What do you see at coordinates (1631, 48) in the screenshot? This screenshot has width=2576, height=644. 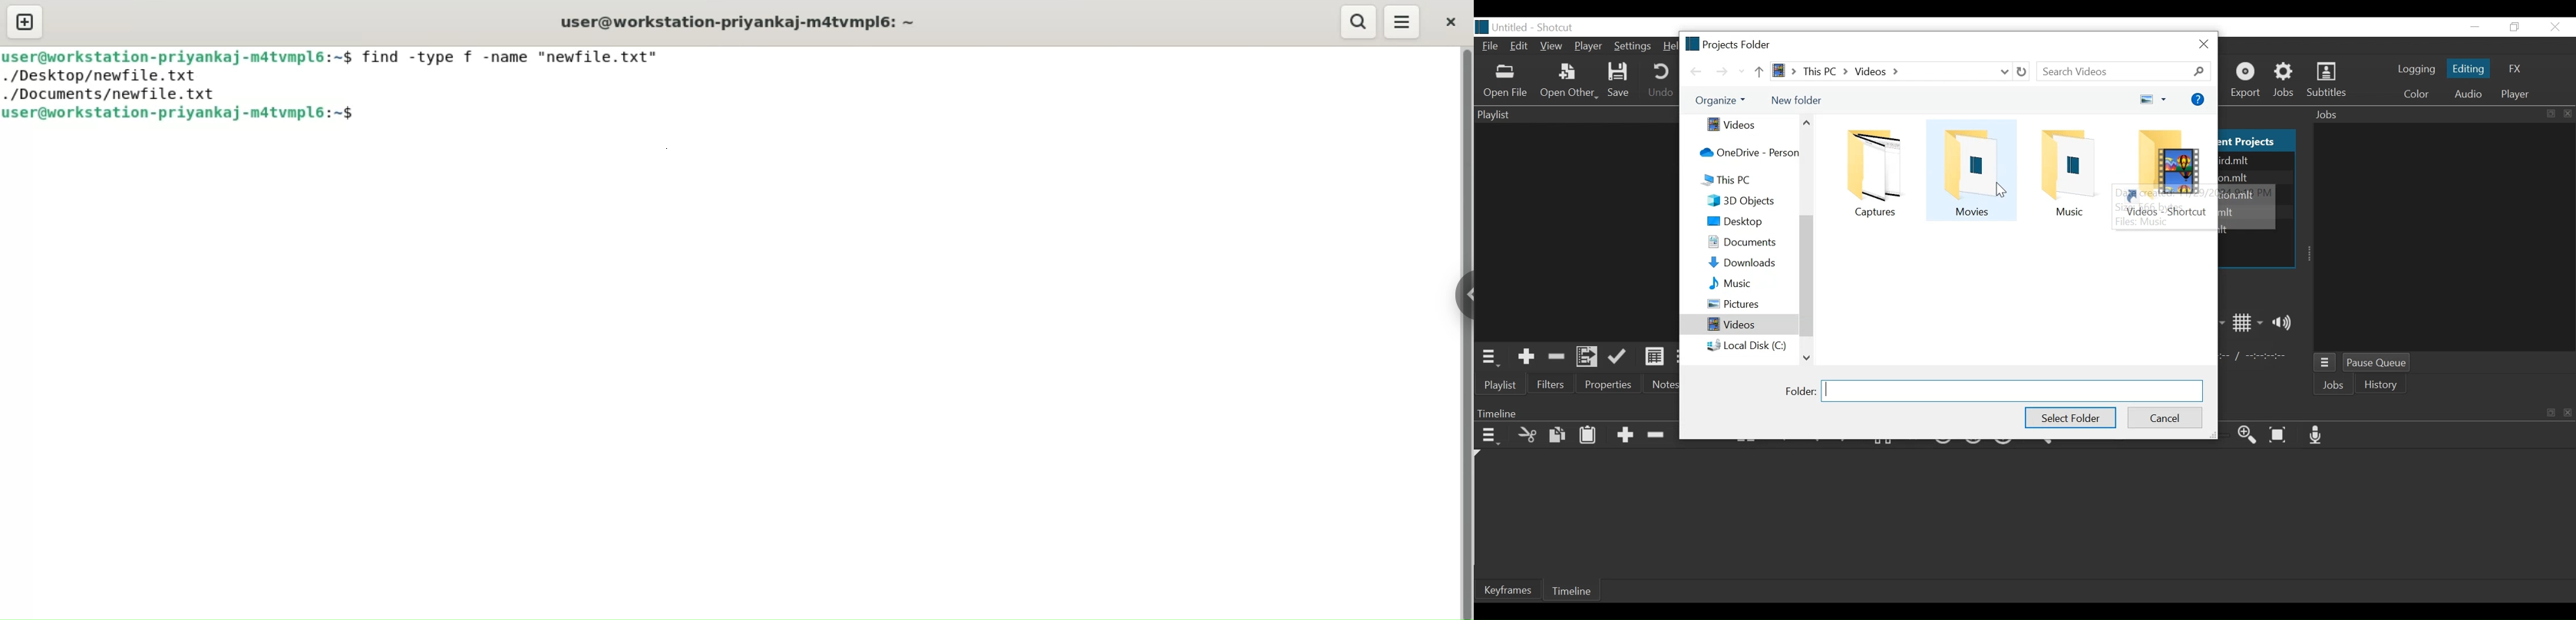 I see `Settings` at bounding box center [1631, 48].